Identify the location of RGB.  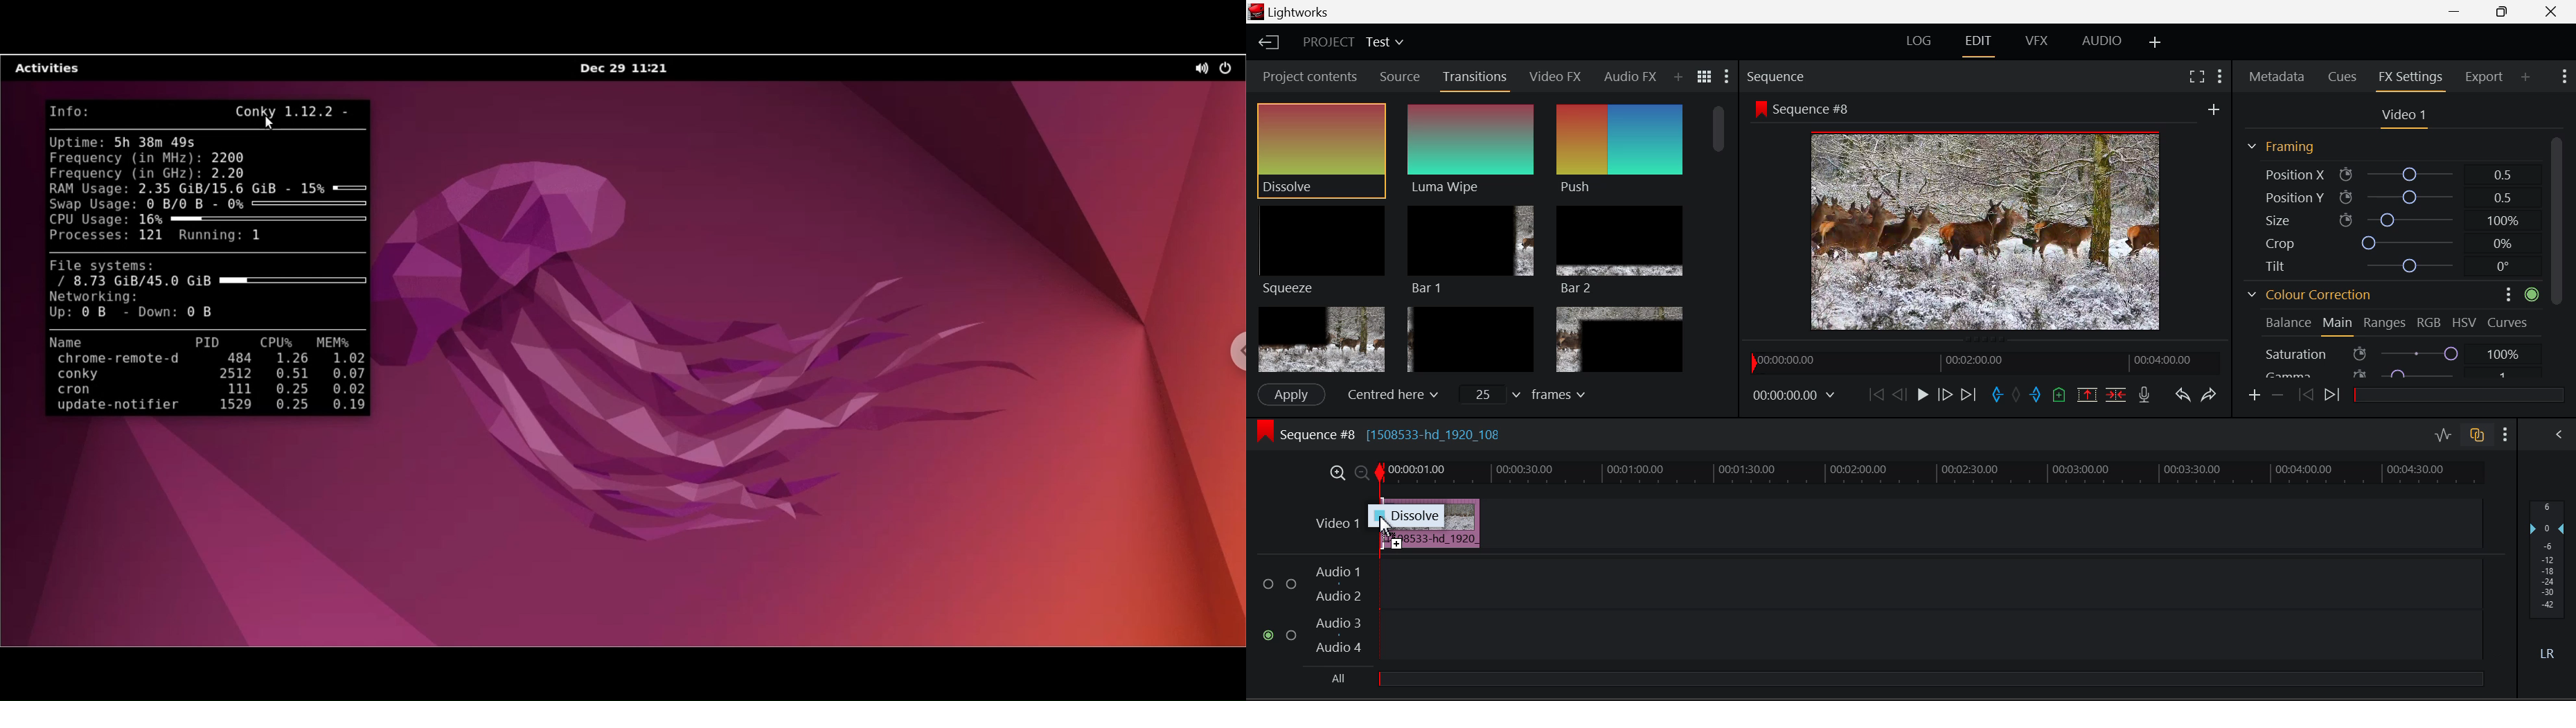
(2429, 322).